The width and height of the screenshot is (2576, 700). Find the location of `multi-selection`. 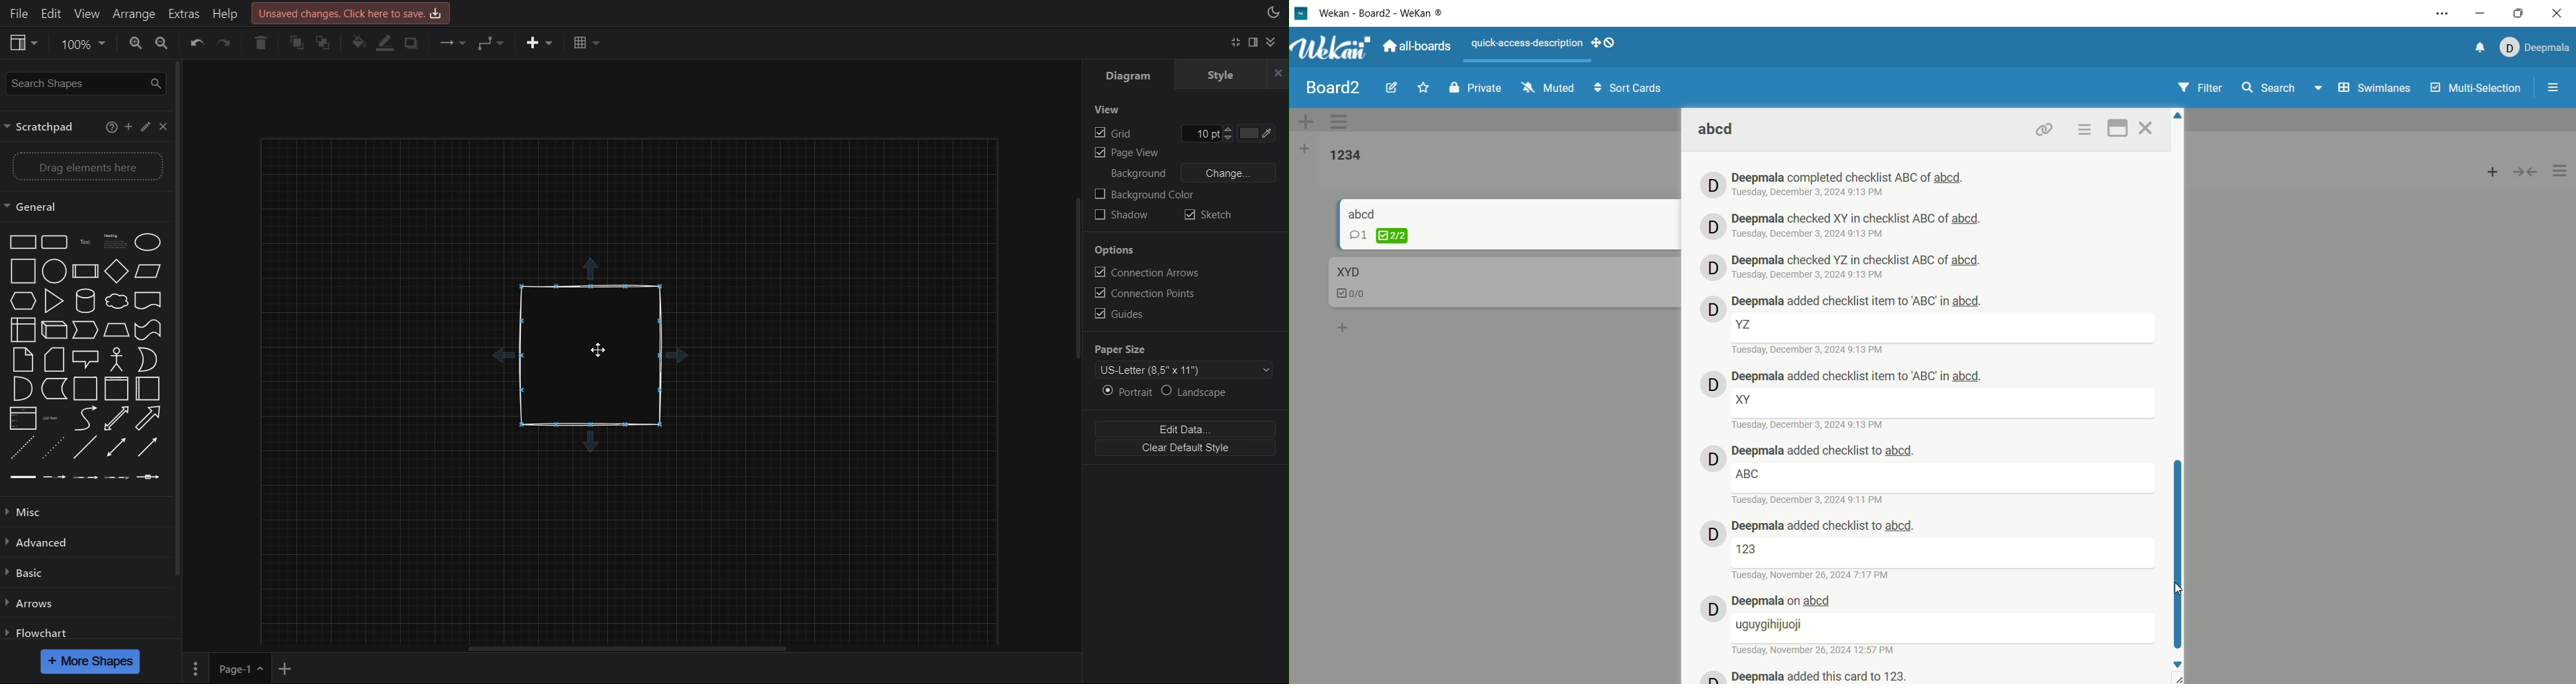

multi-selection is located at coordinates (2478, 89).